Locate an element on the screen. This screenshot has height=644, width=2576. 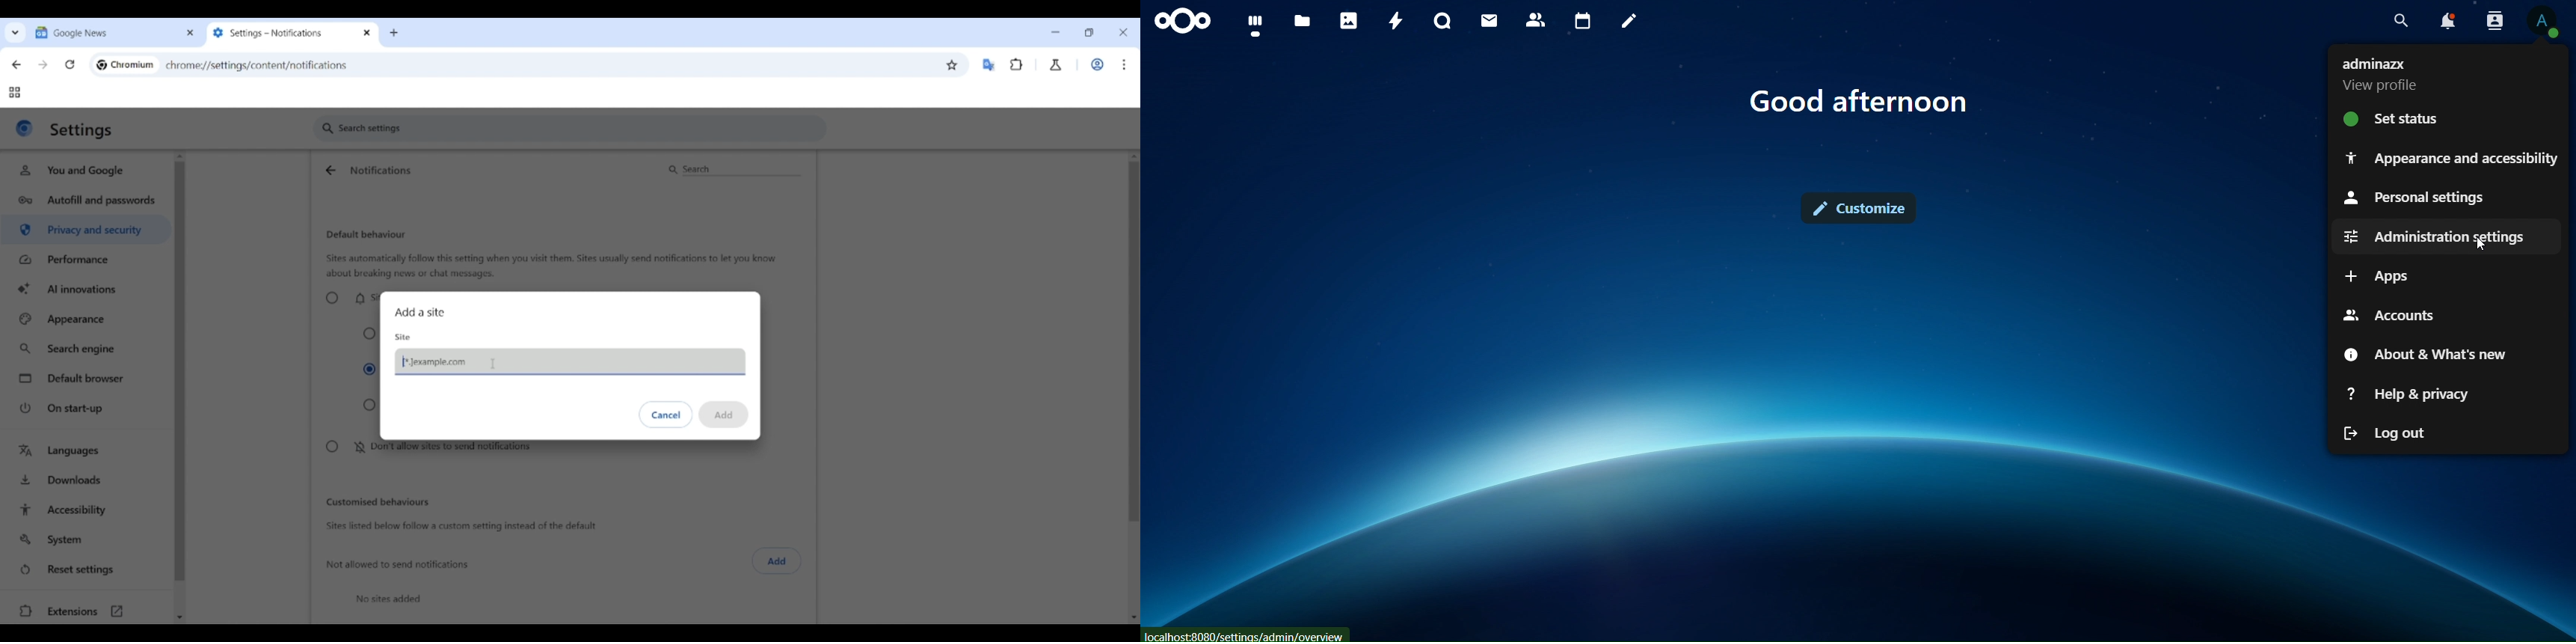
Tab groups is located at coordinates (14, 93).